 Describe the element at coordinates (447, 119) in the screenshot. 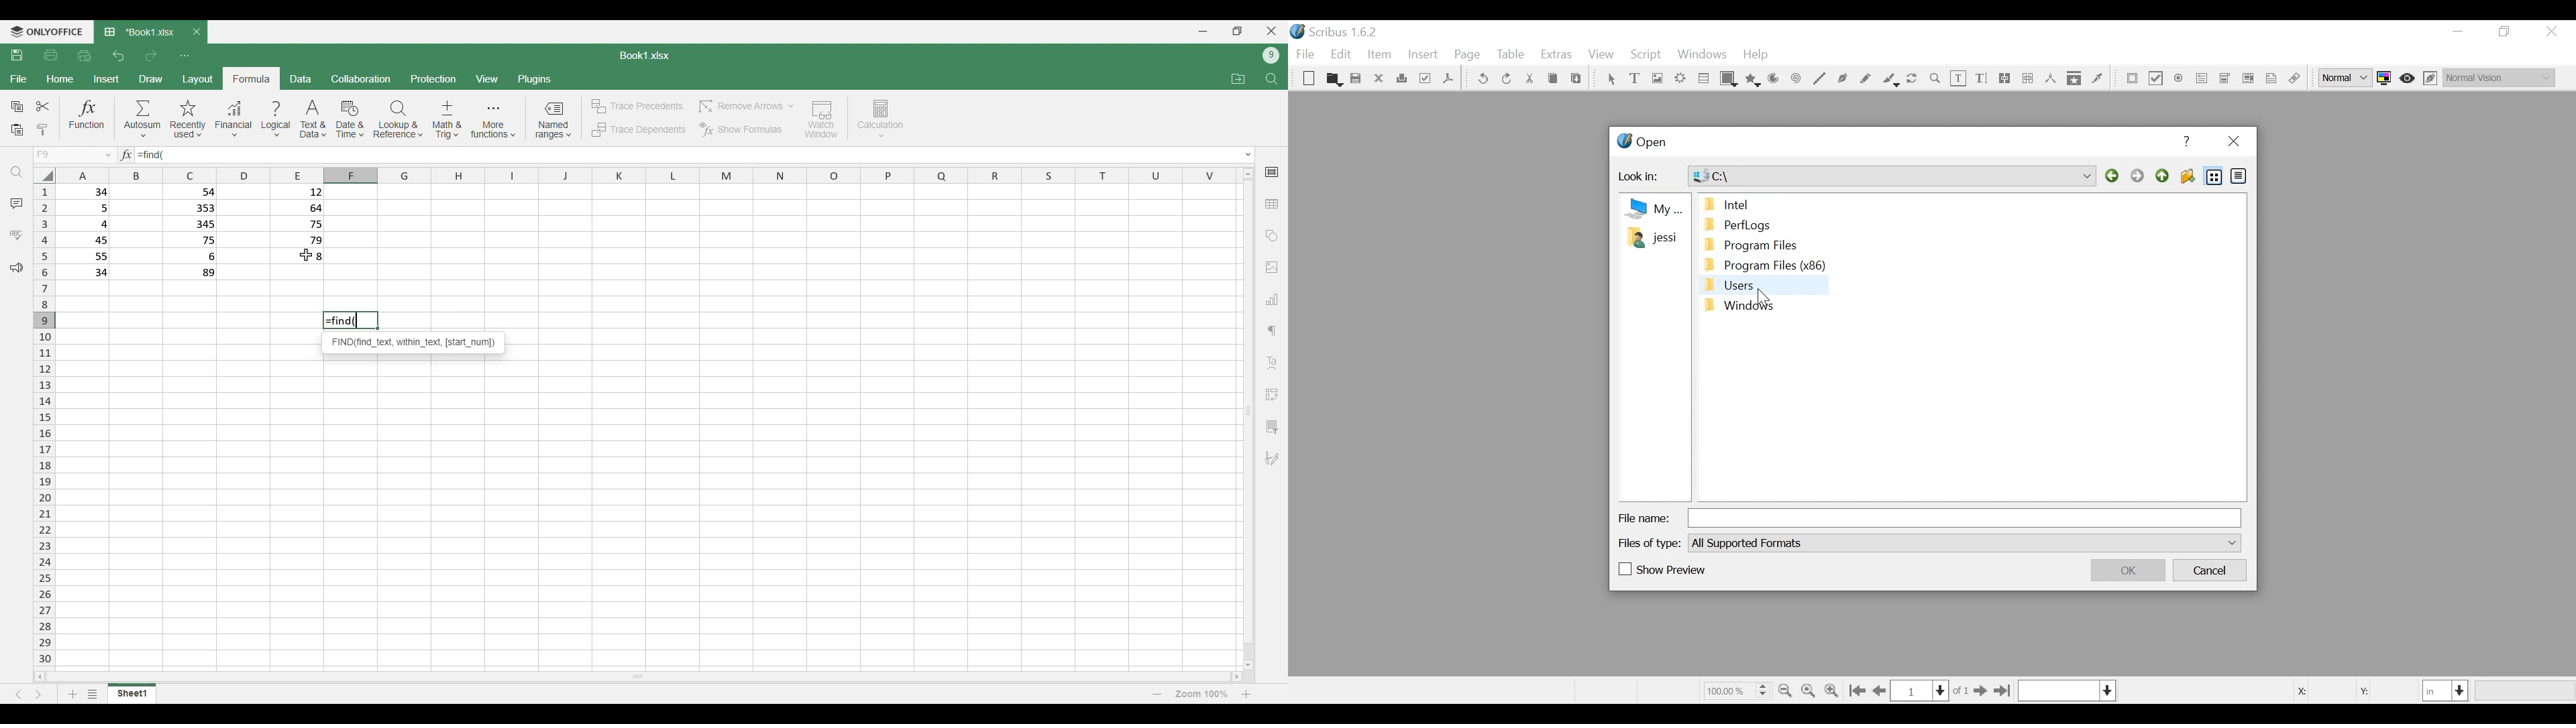

I see `Math and trig` at that location.